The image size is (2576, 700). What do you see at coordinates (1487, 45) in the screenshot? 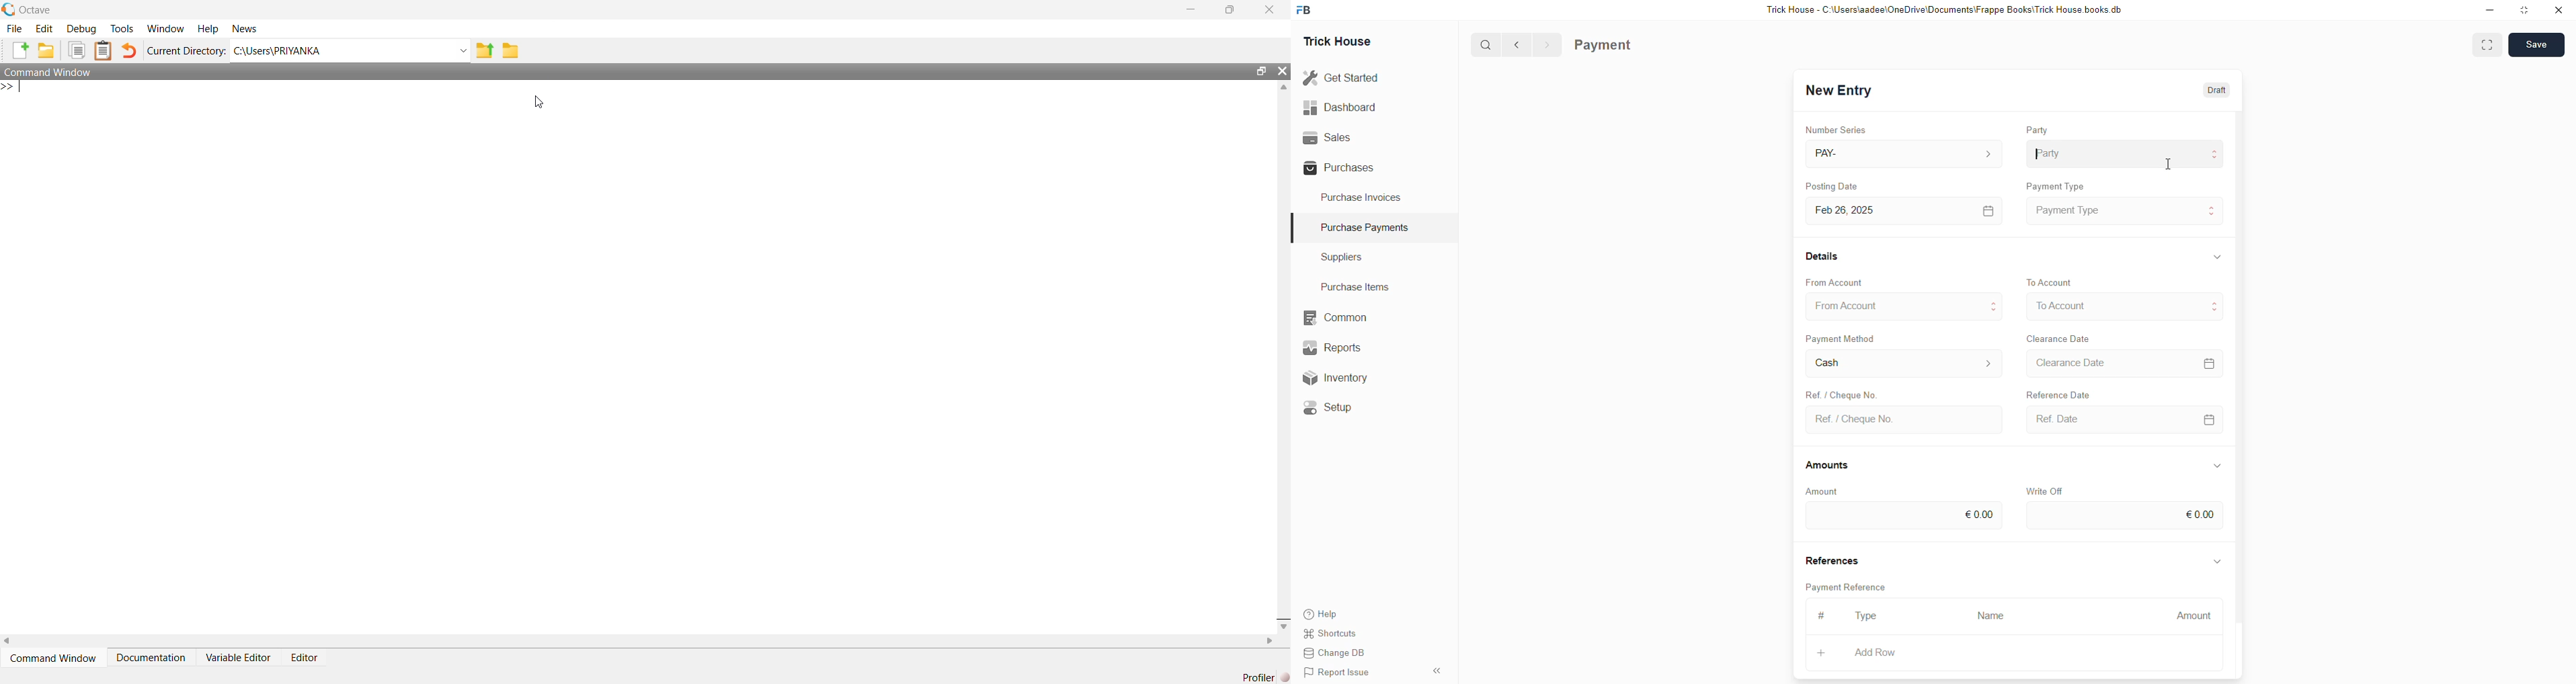
I see `search` at bounding box center [1487, 45].